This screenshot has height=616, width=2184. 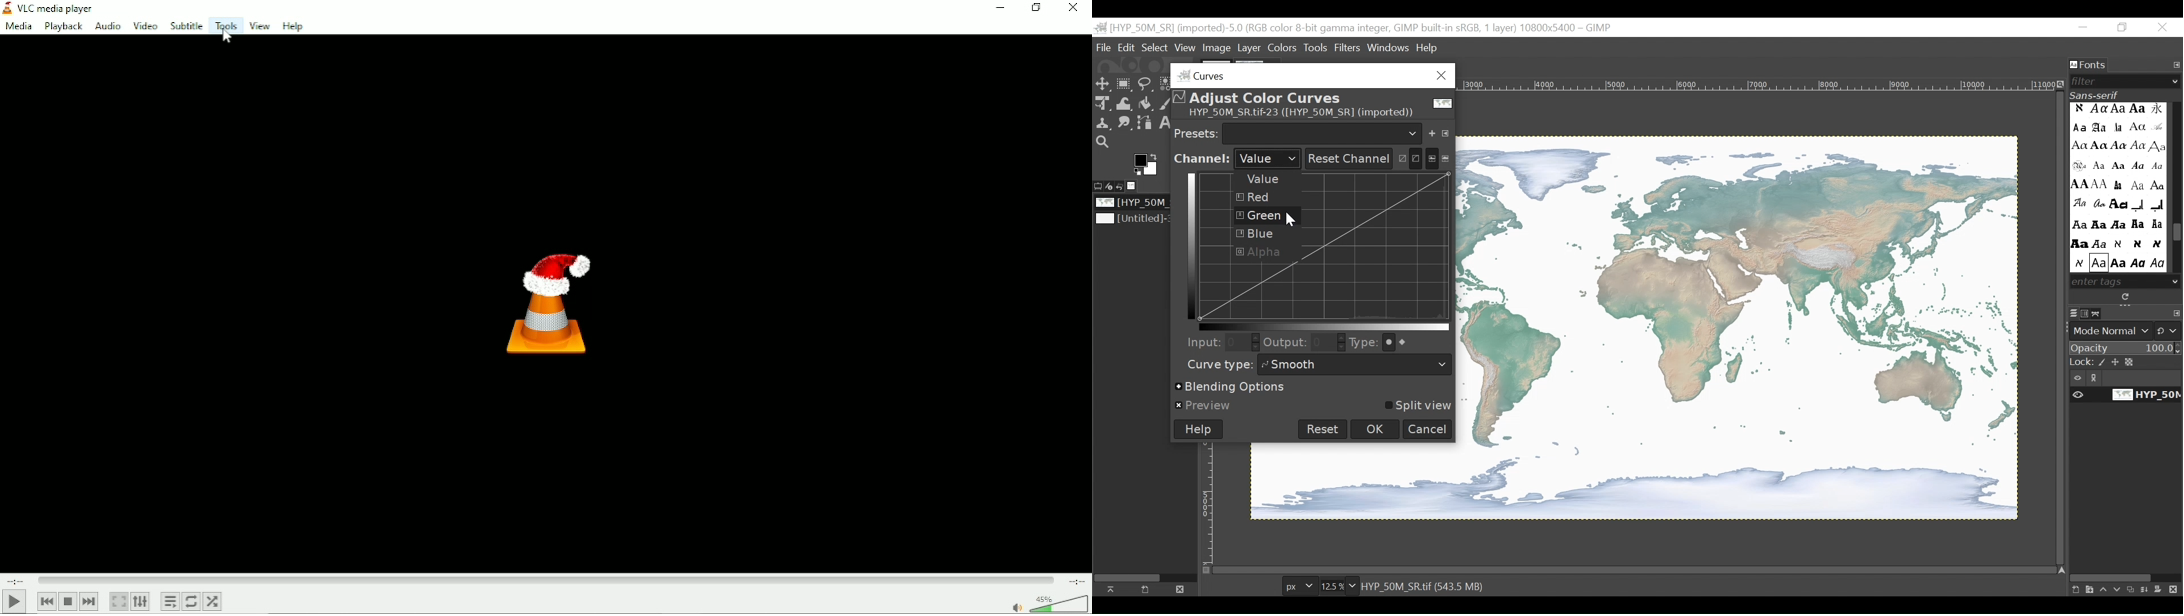 What do you see at coordinates (1428, 429) in the screenshot?
I see `Cancel` at bounding box center [1428, 429].